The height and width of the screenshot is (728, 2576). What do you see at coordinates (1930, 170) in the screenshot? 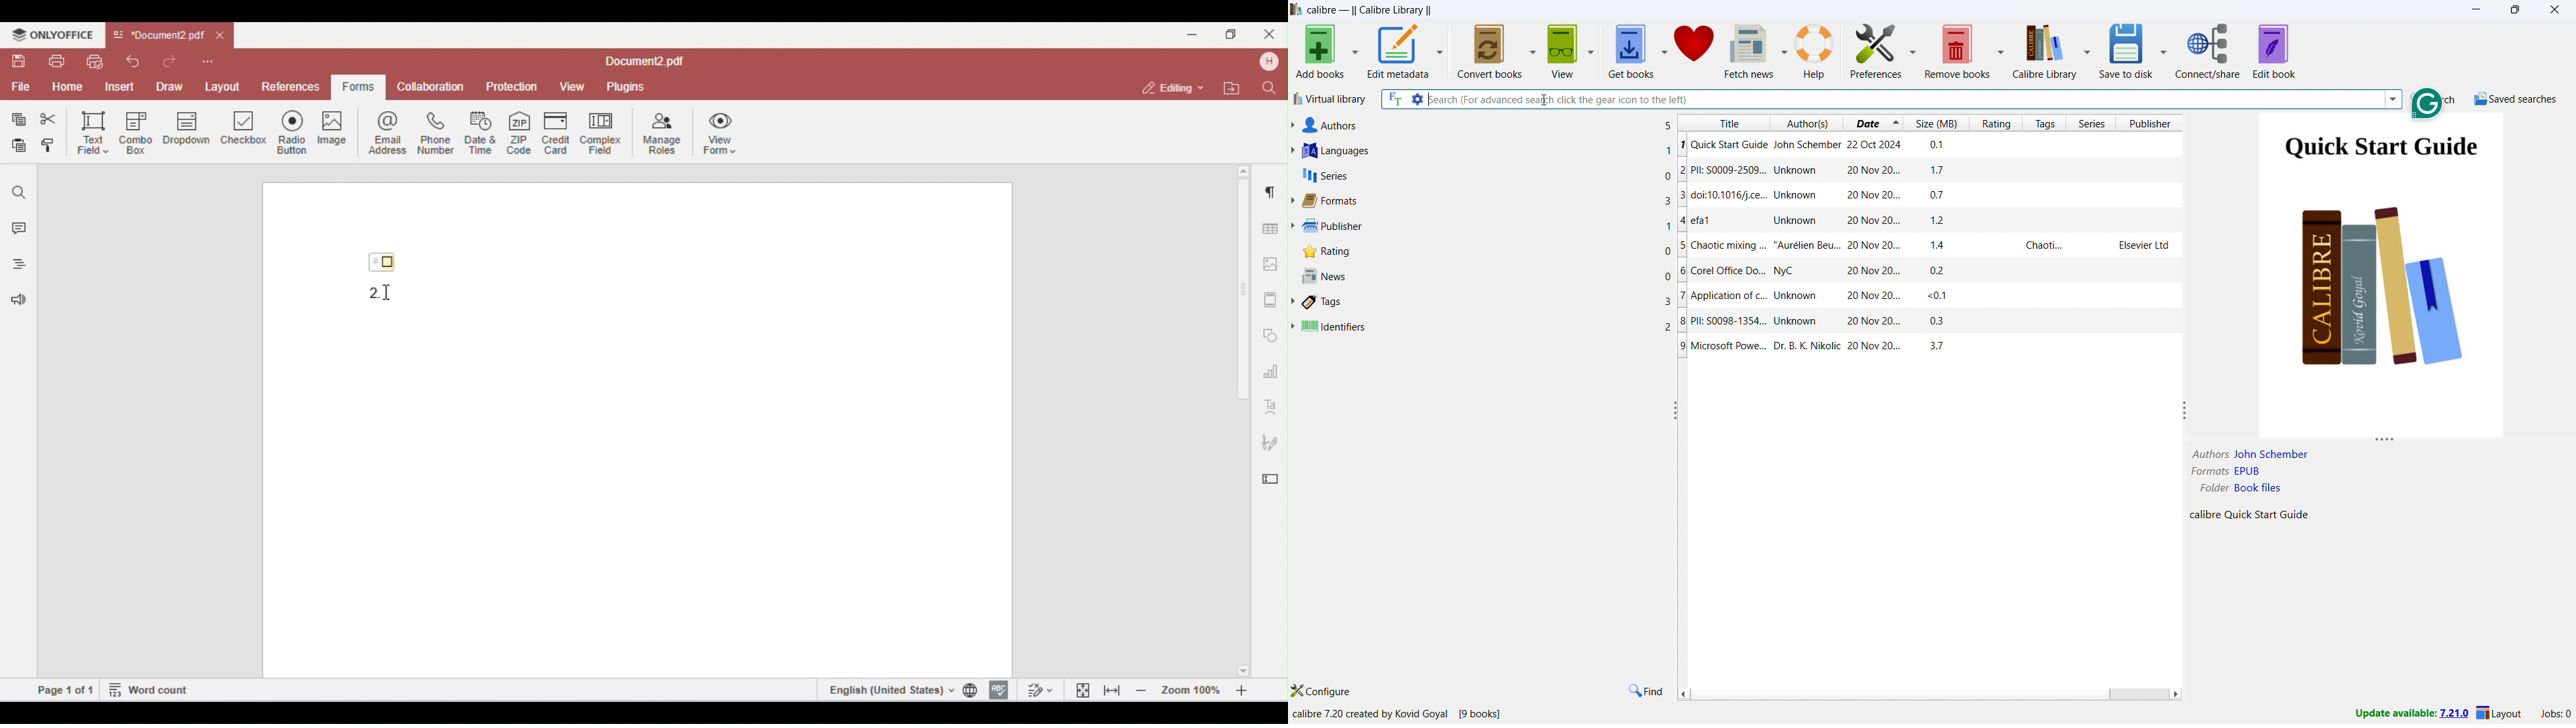
I see `PIL: S009-2509...` at bounding box center [1930, 170].